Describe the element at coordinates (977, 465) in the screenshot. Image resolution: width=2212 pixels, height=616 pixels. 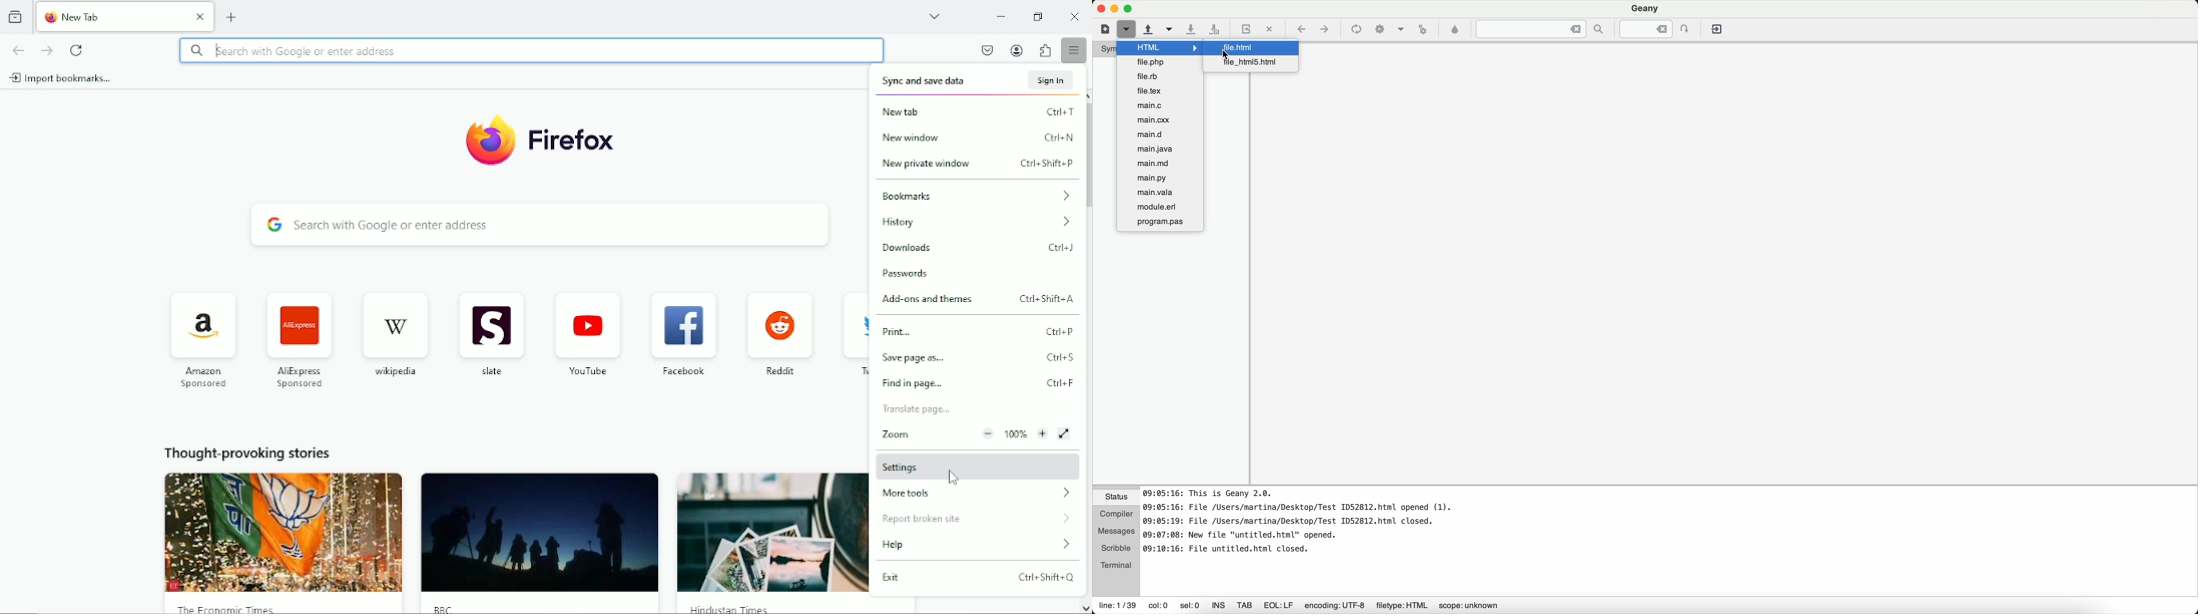
I see `Settings` at that location.